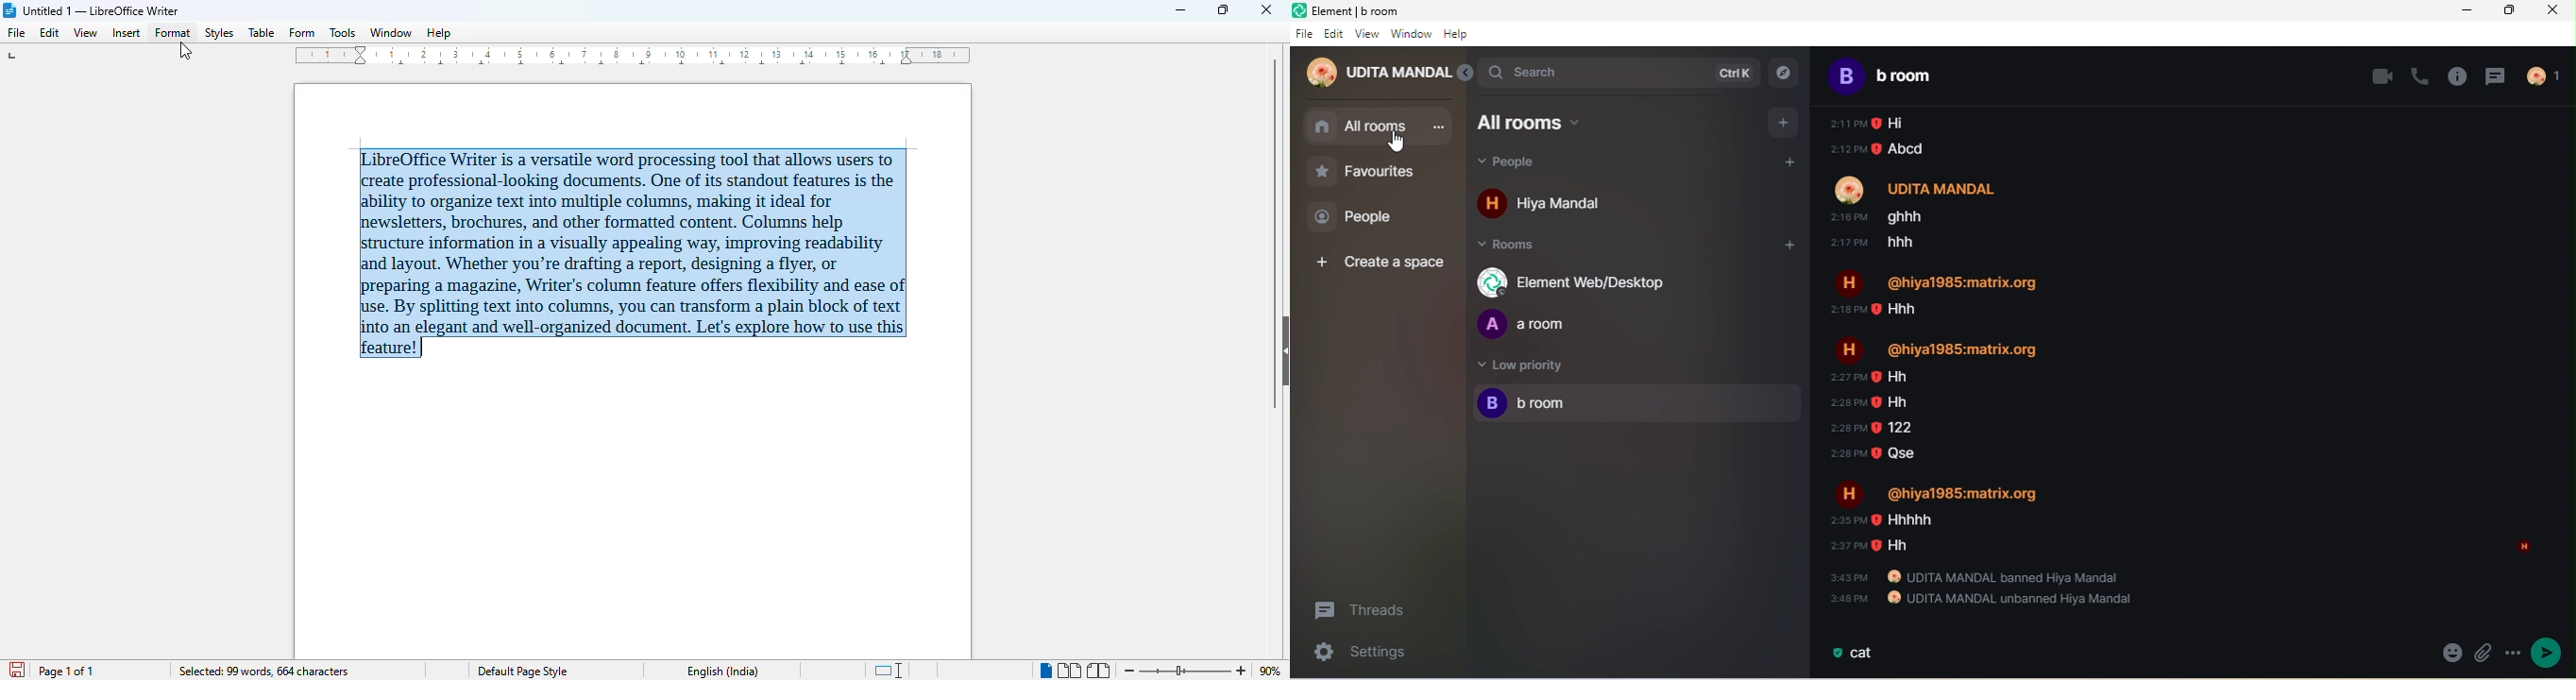  I want to click on help, so click(439, 33).